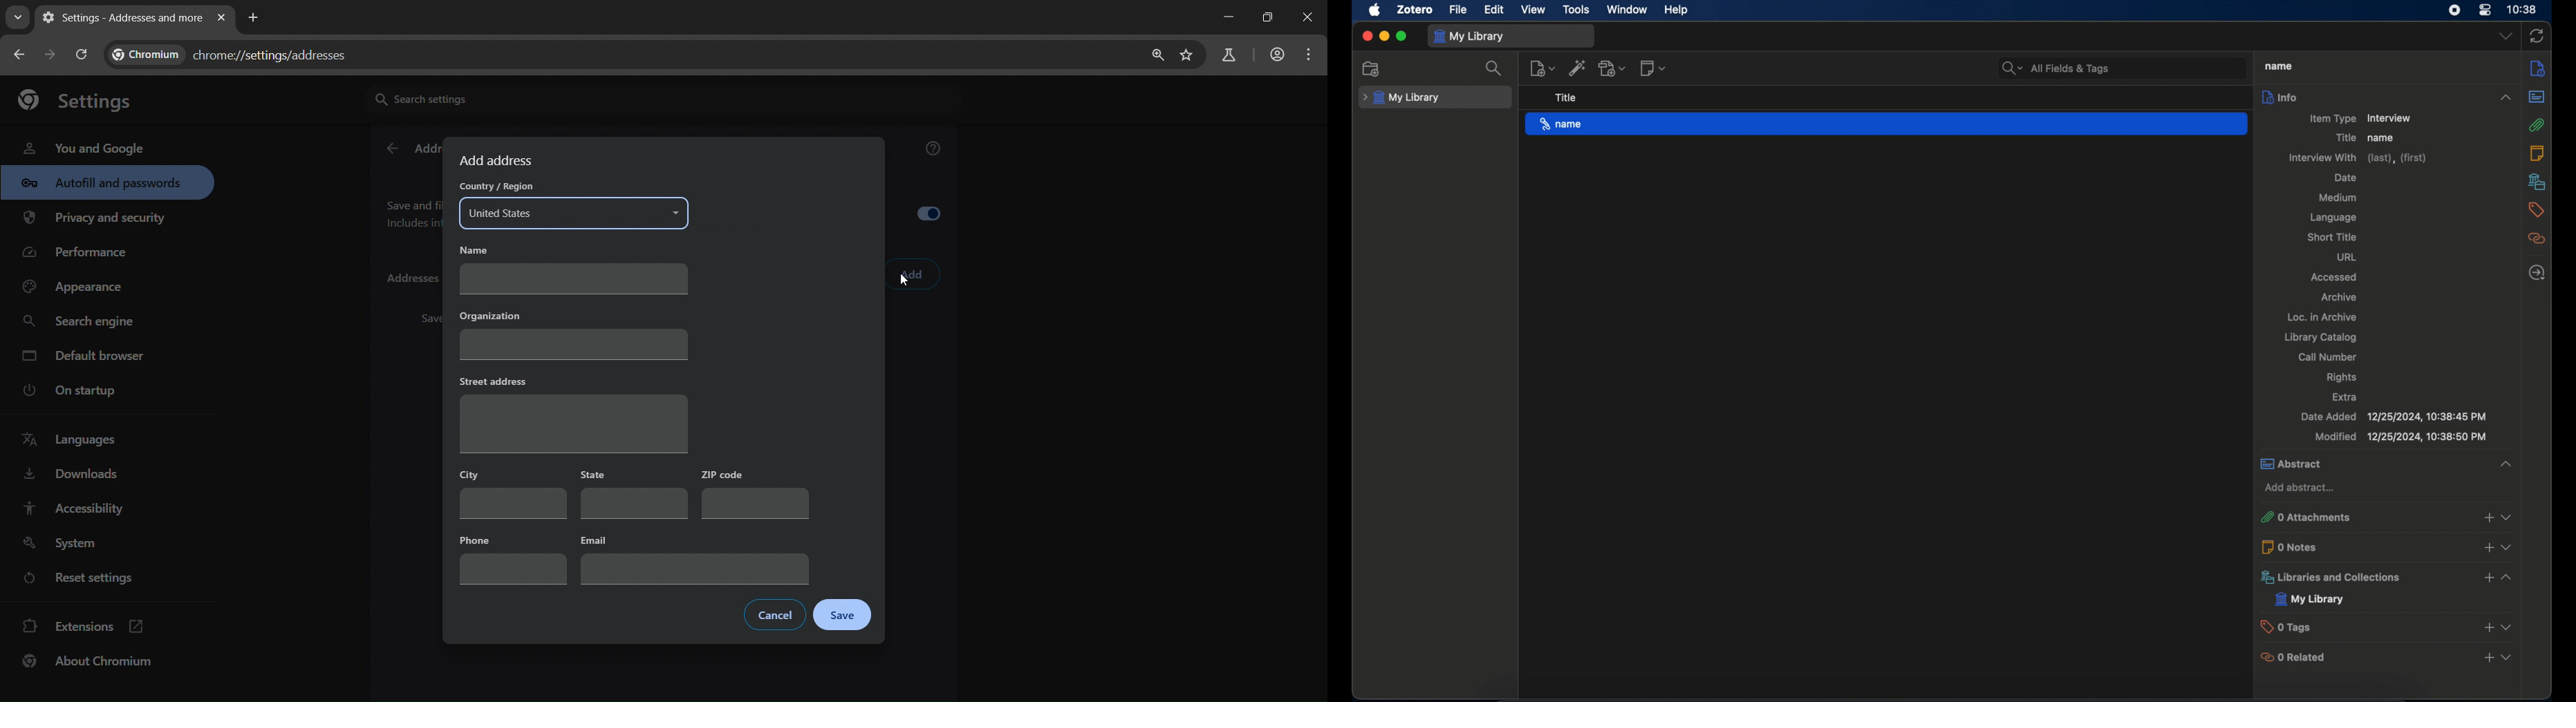  I want to click on system, so click(63, 544).